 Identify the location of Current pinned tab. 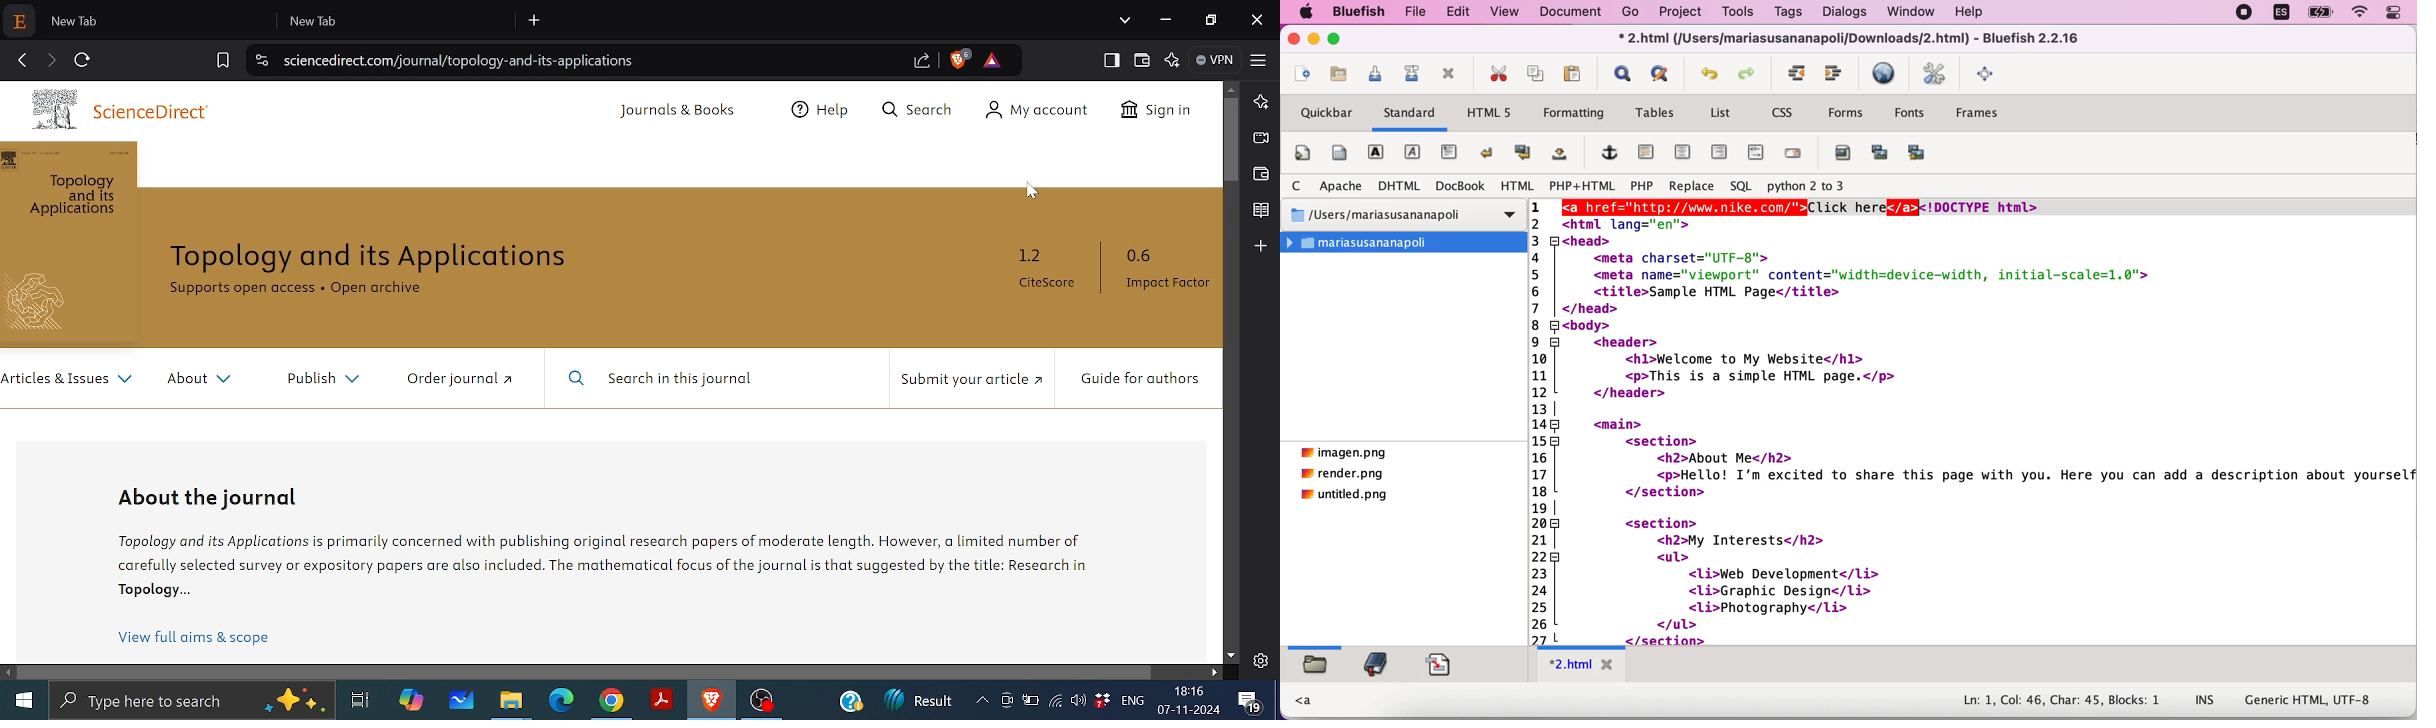
(21, 22).